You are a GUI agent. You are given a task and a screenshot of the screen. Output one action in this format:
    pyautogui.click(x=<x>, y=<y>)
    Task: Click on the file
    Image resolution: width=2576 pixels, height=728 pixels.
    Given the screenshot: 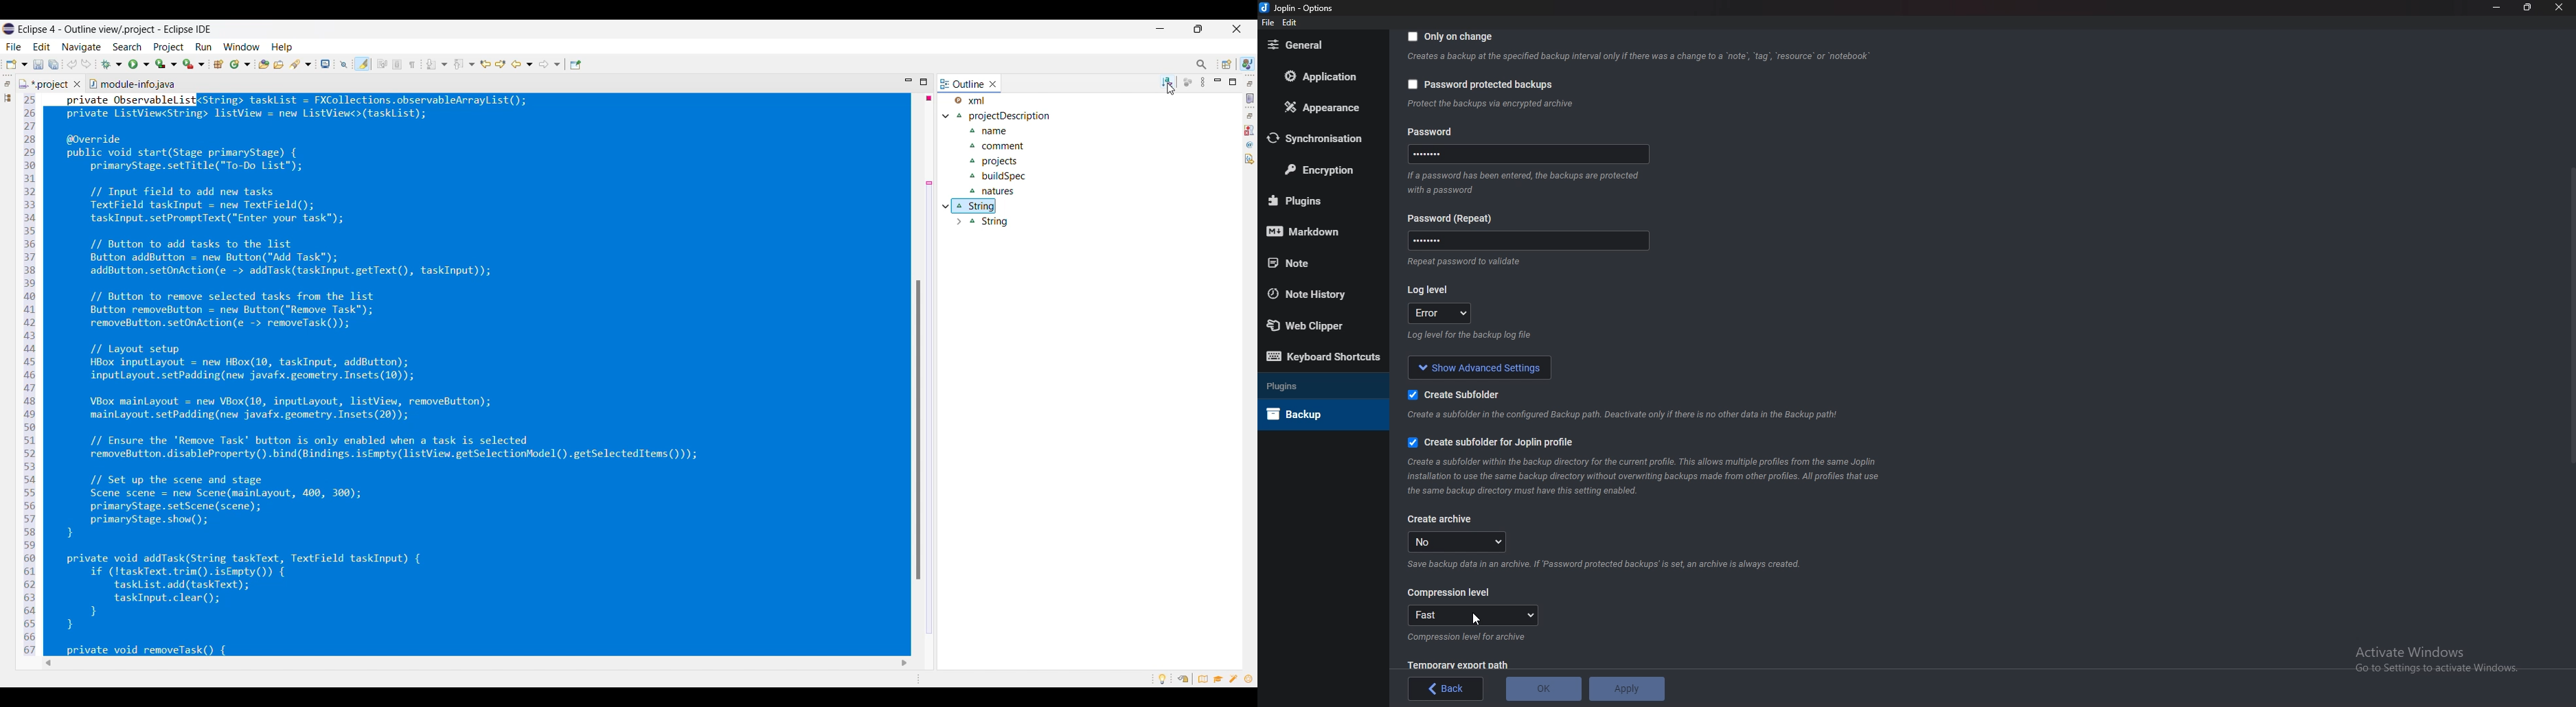 What is the action you would take?
    pyautogui.click(x=1267, y=23)
    